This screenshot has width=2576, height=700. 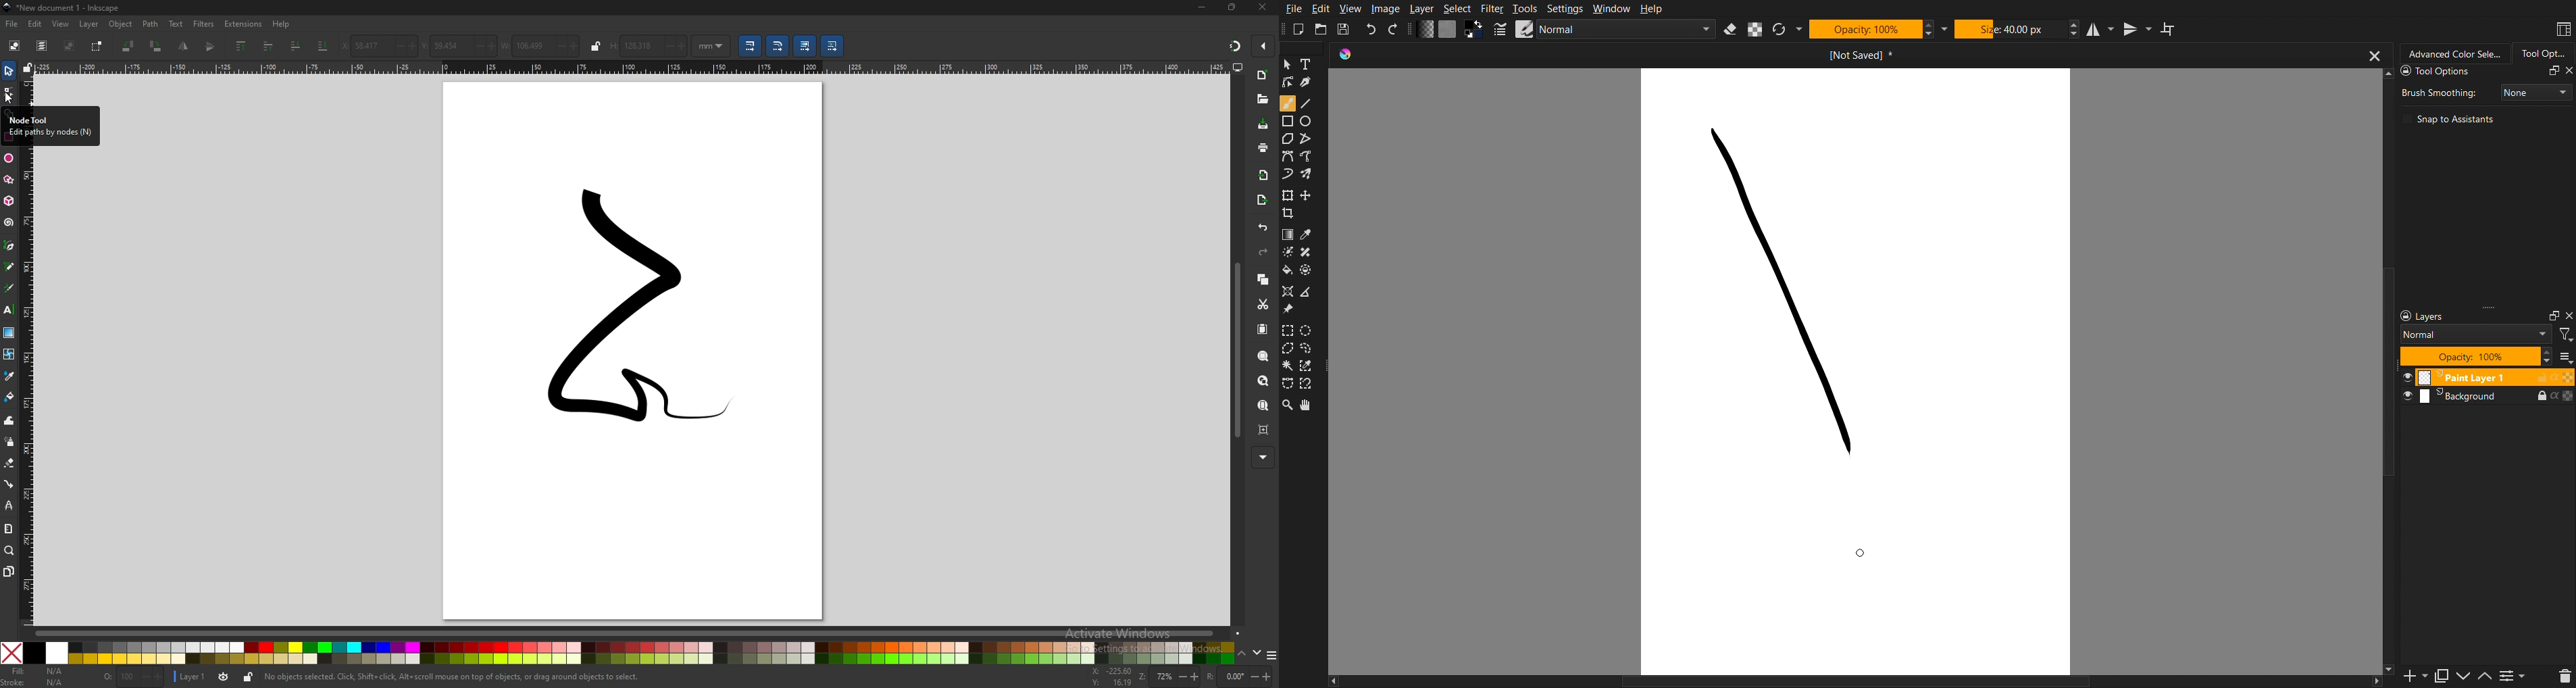 What do you see at coordinates (1458, 9) in the screenshot?
I see `Select` at bounding box center [1458, 9].